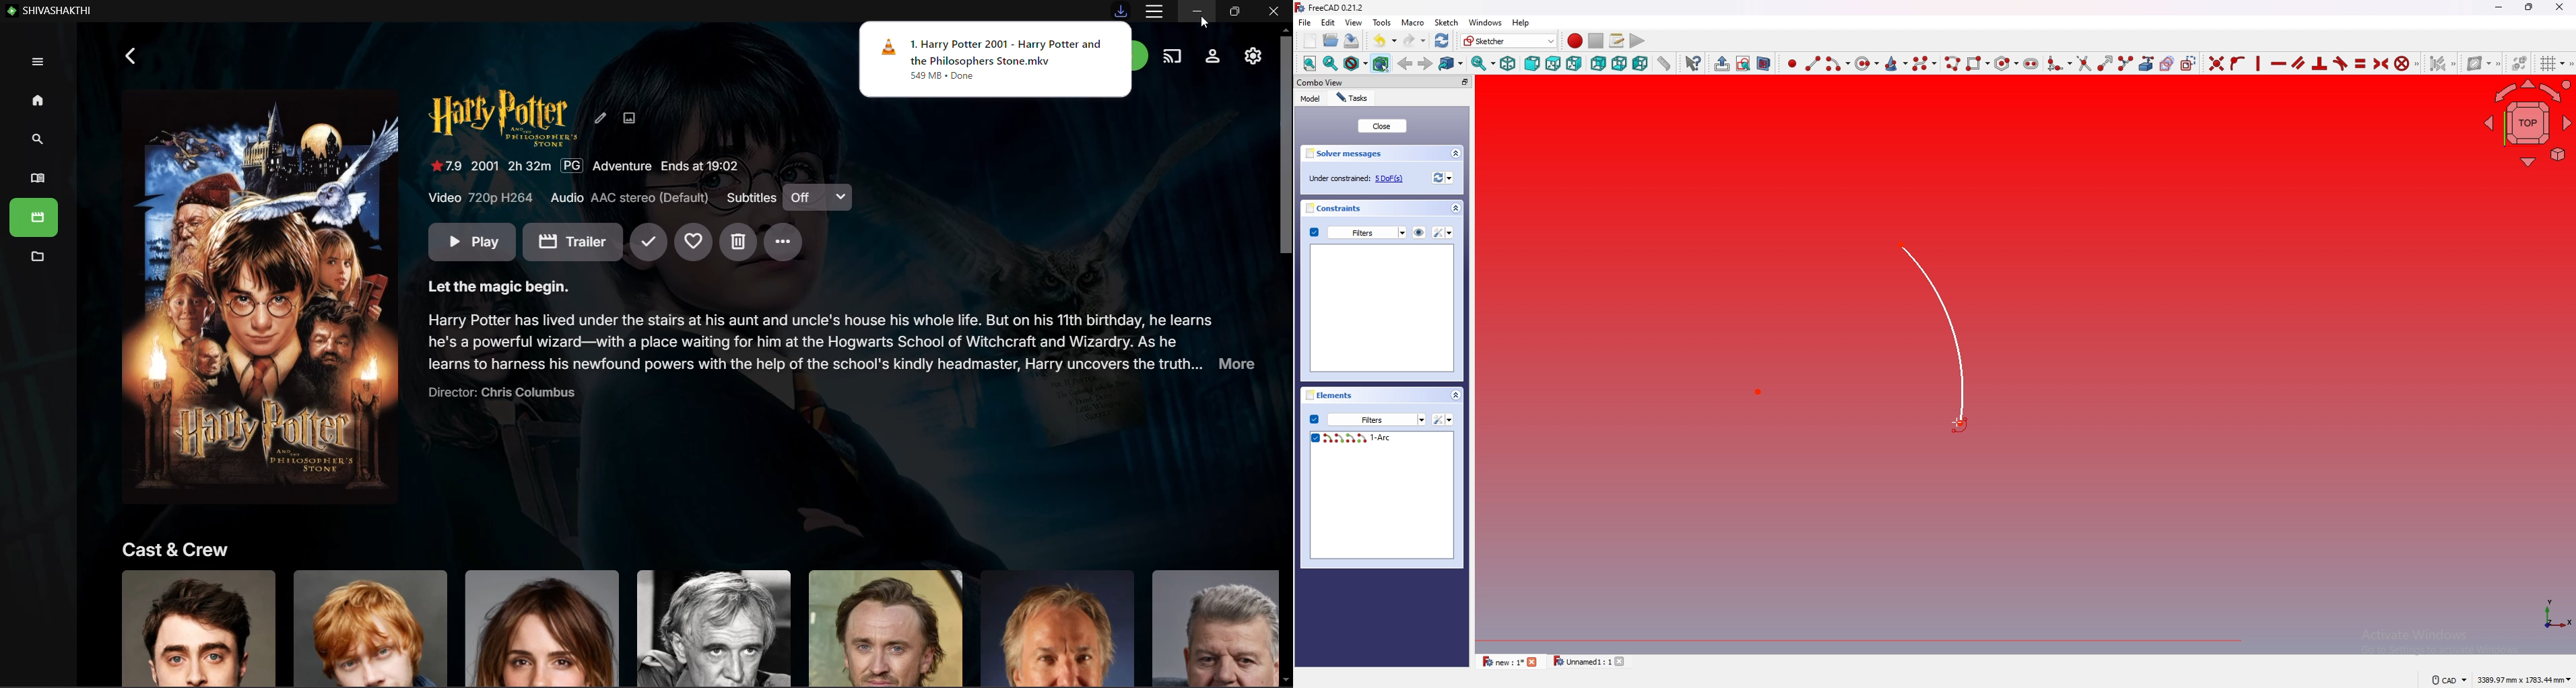 The image size is (2576, 700). I want to click on Settings, so click(1214, 56).